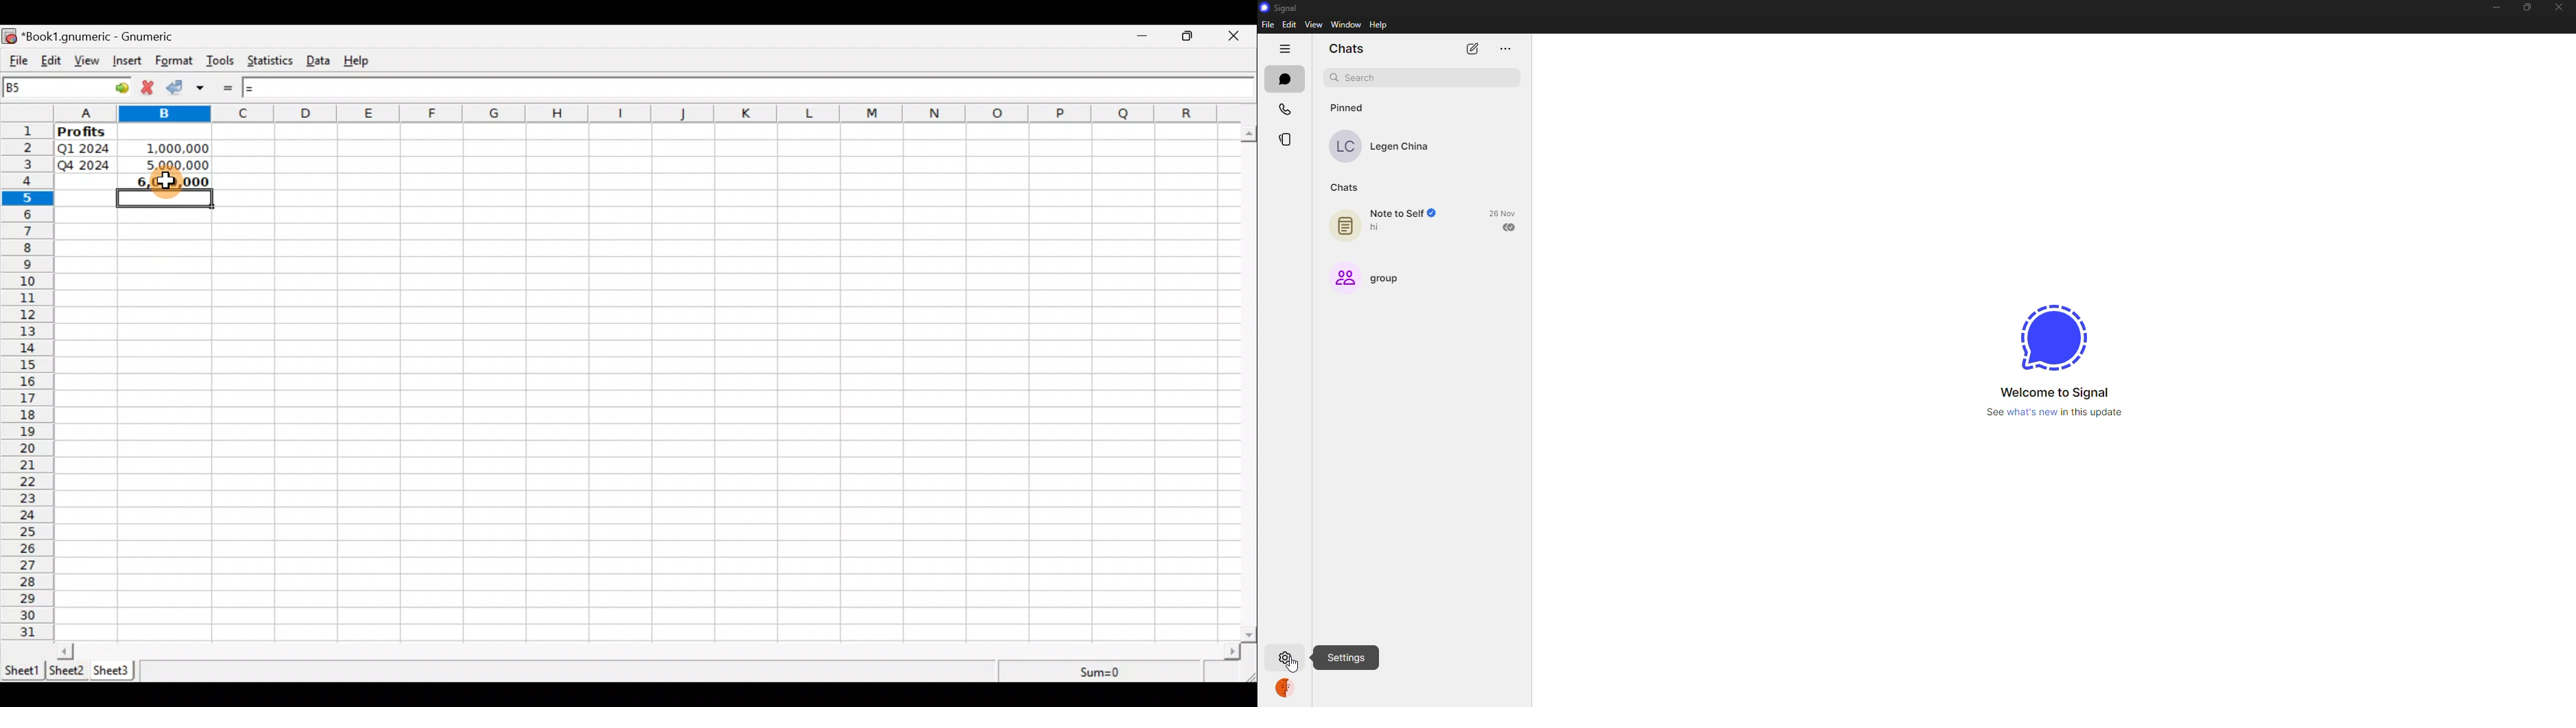  I want to click on alphabets row, so click(637, 113).